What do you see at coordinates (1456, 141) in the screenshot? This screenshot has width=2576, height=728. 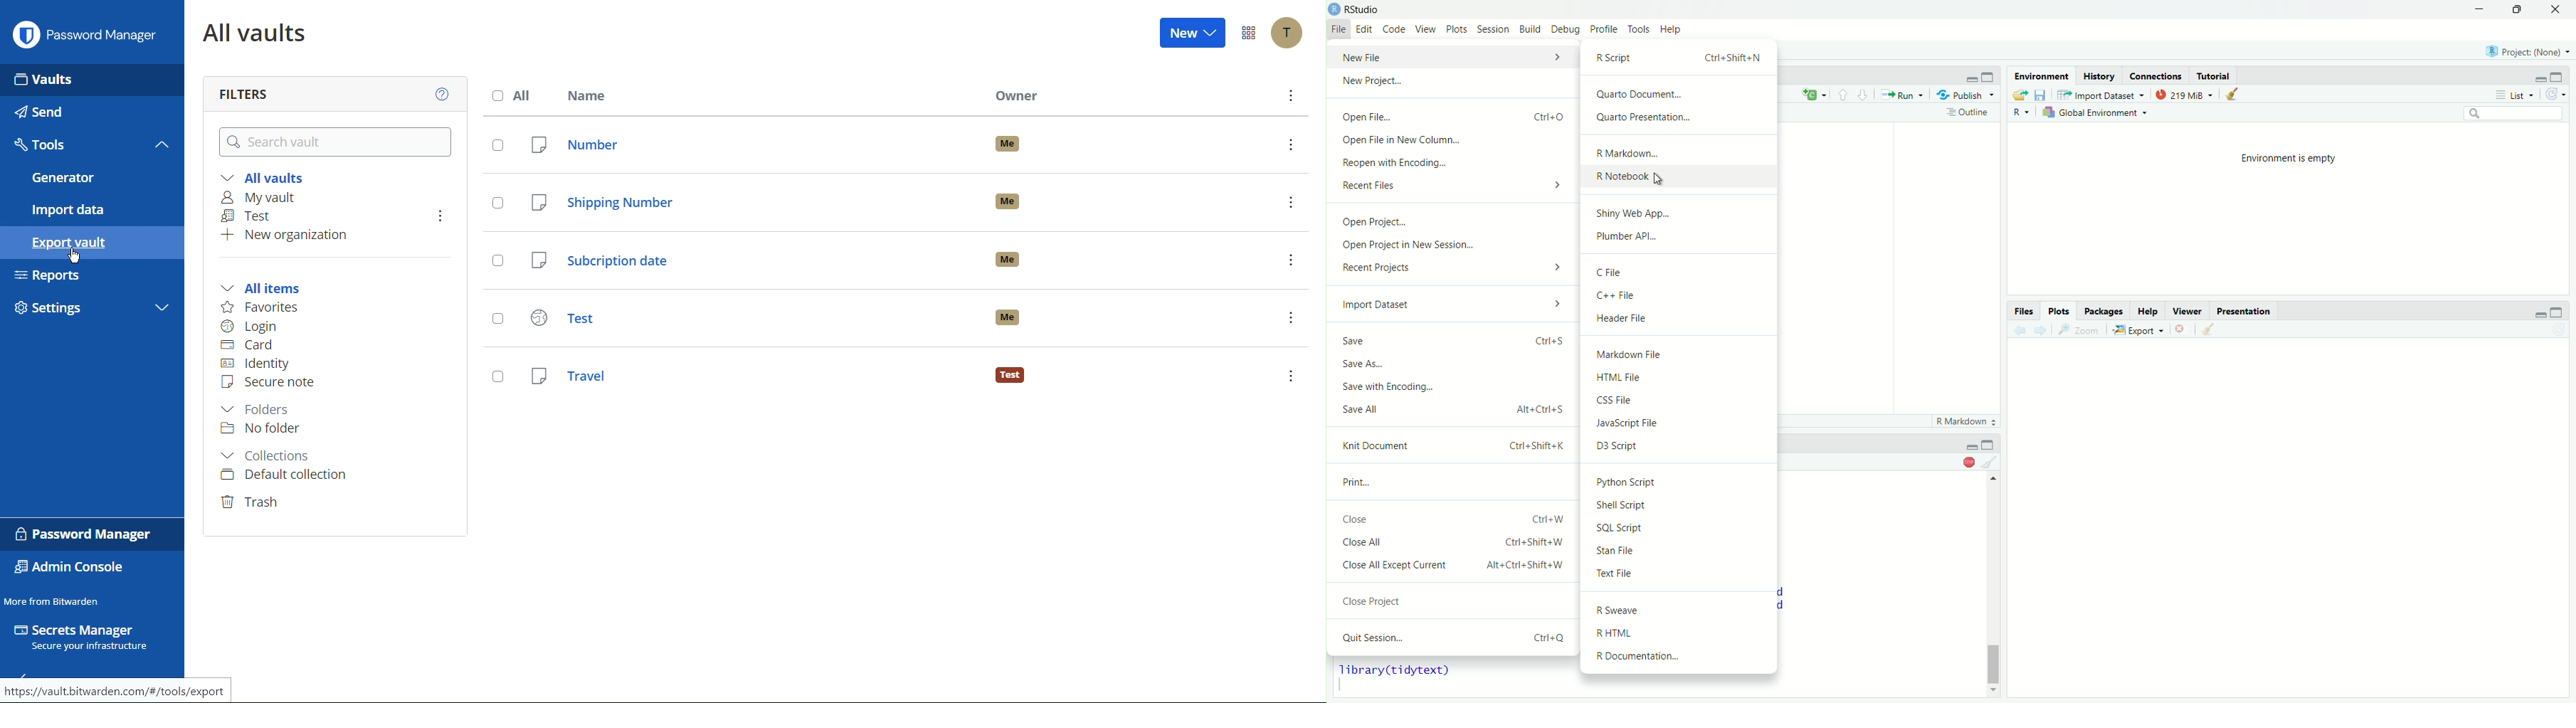 I see `Open File in New Column...` at bounding box center [1456, 141].